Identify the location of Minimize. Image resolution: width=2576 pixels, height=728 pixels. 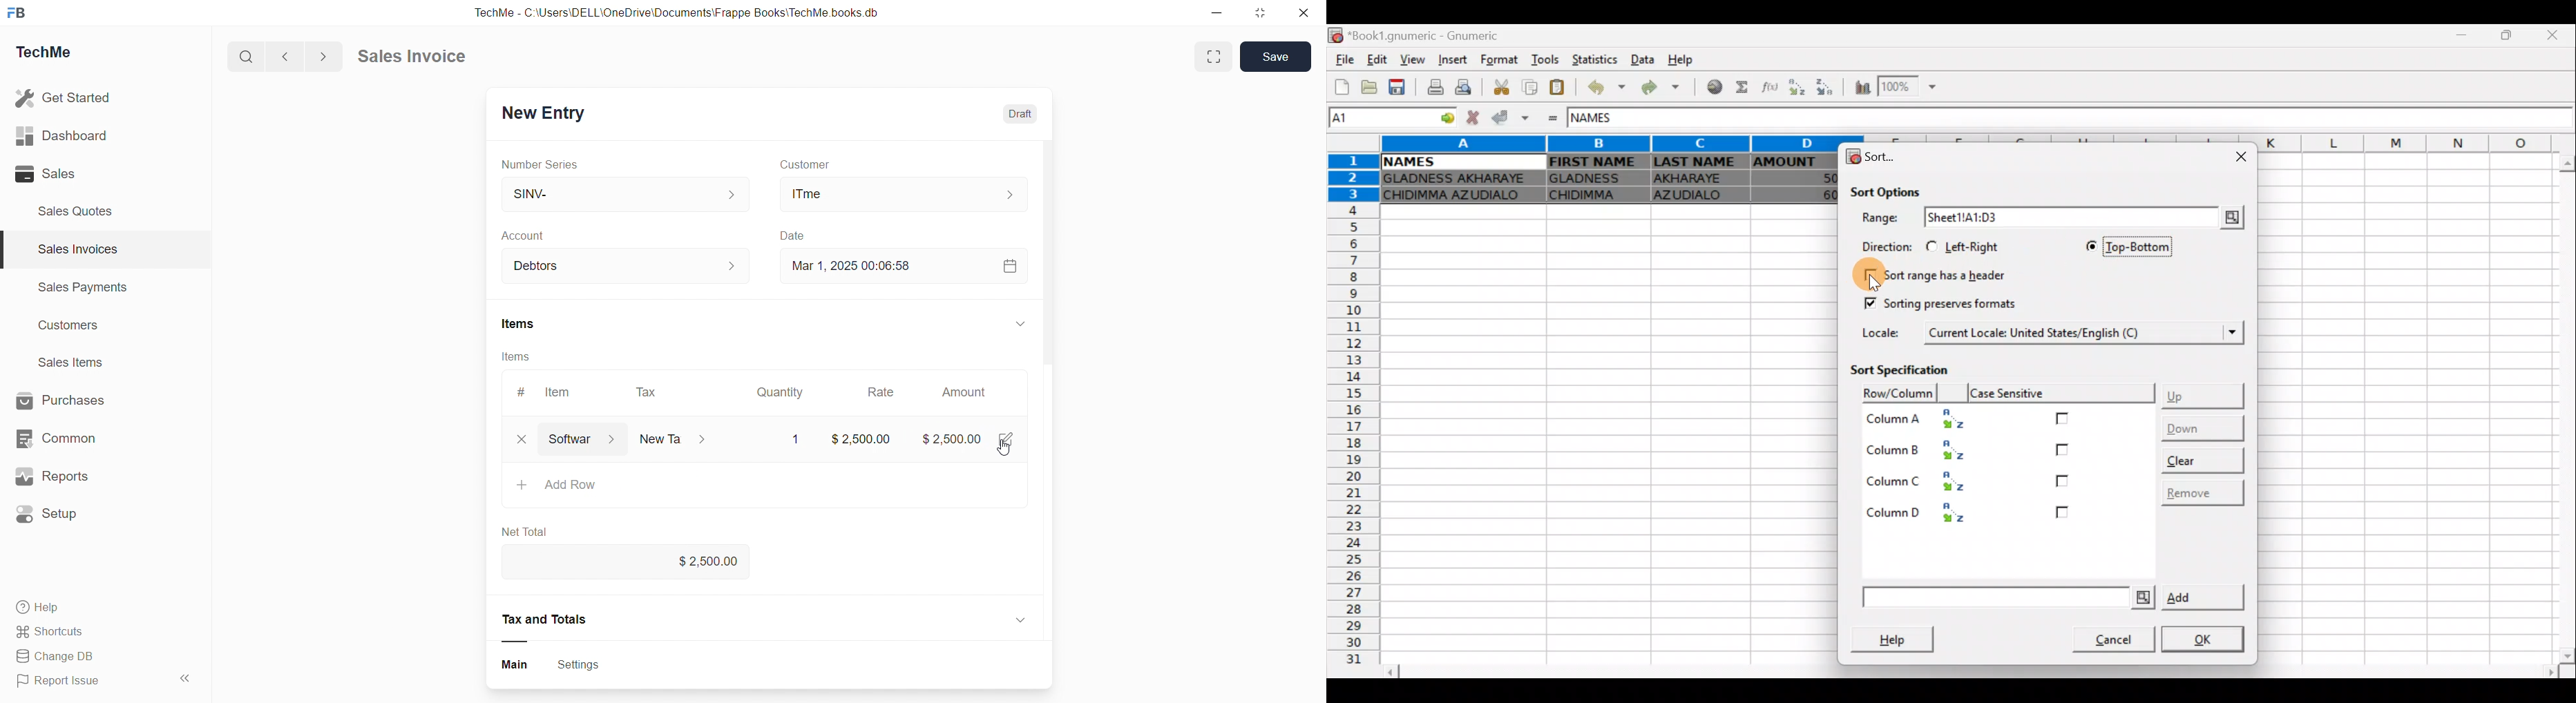
(2463, 38).